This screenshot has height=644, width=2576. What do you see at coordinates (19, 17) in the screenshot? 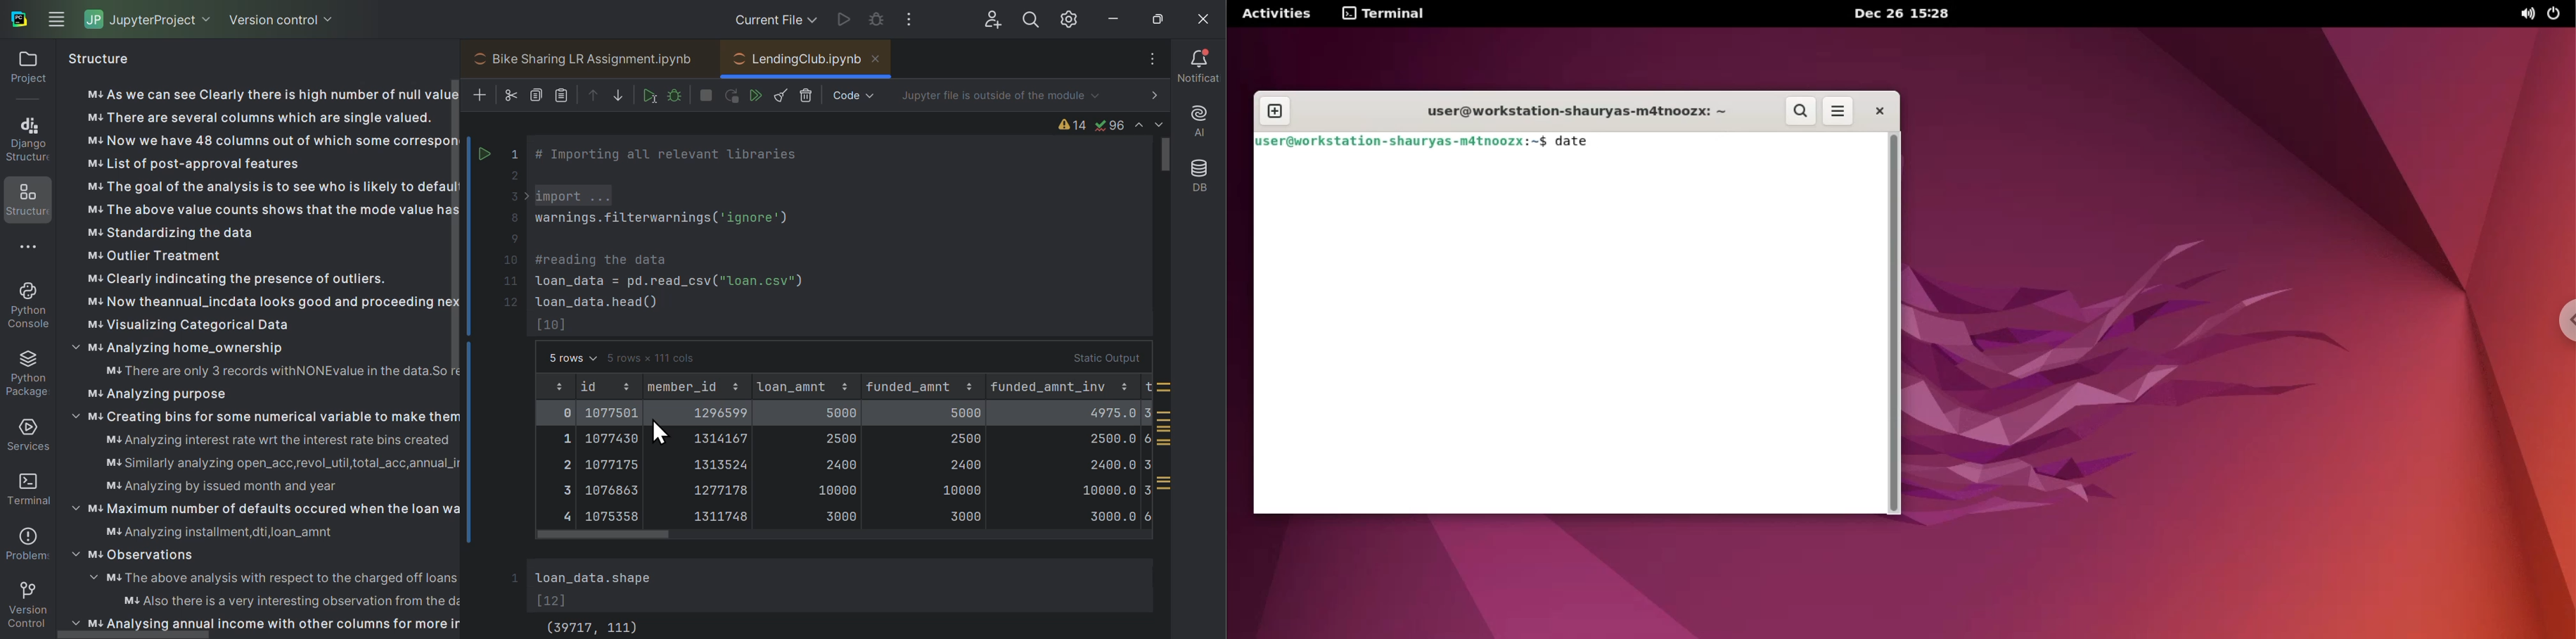
I see `auchar` at bounding box center [19, 17].